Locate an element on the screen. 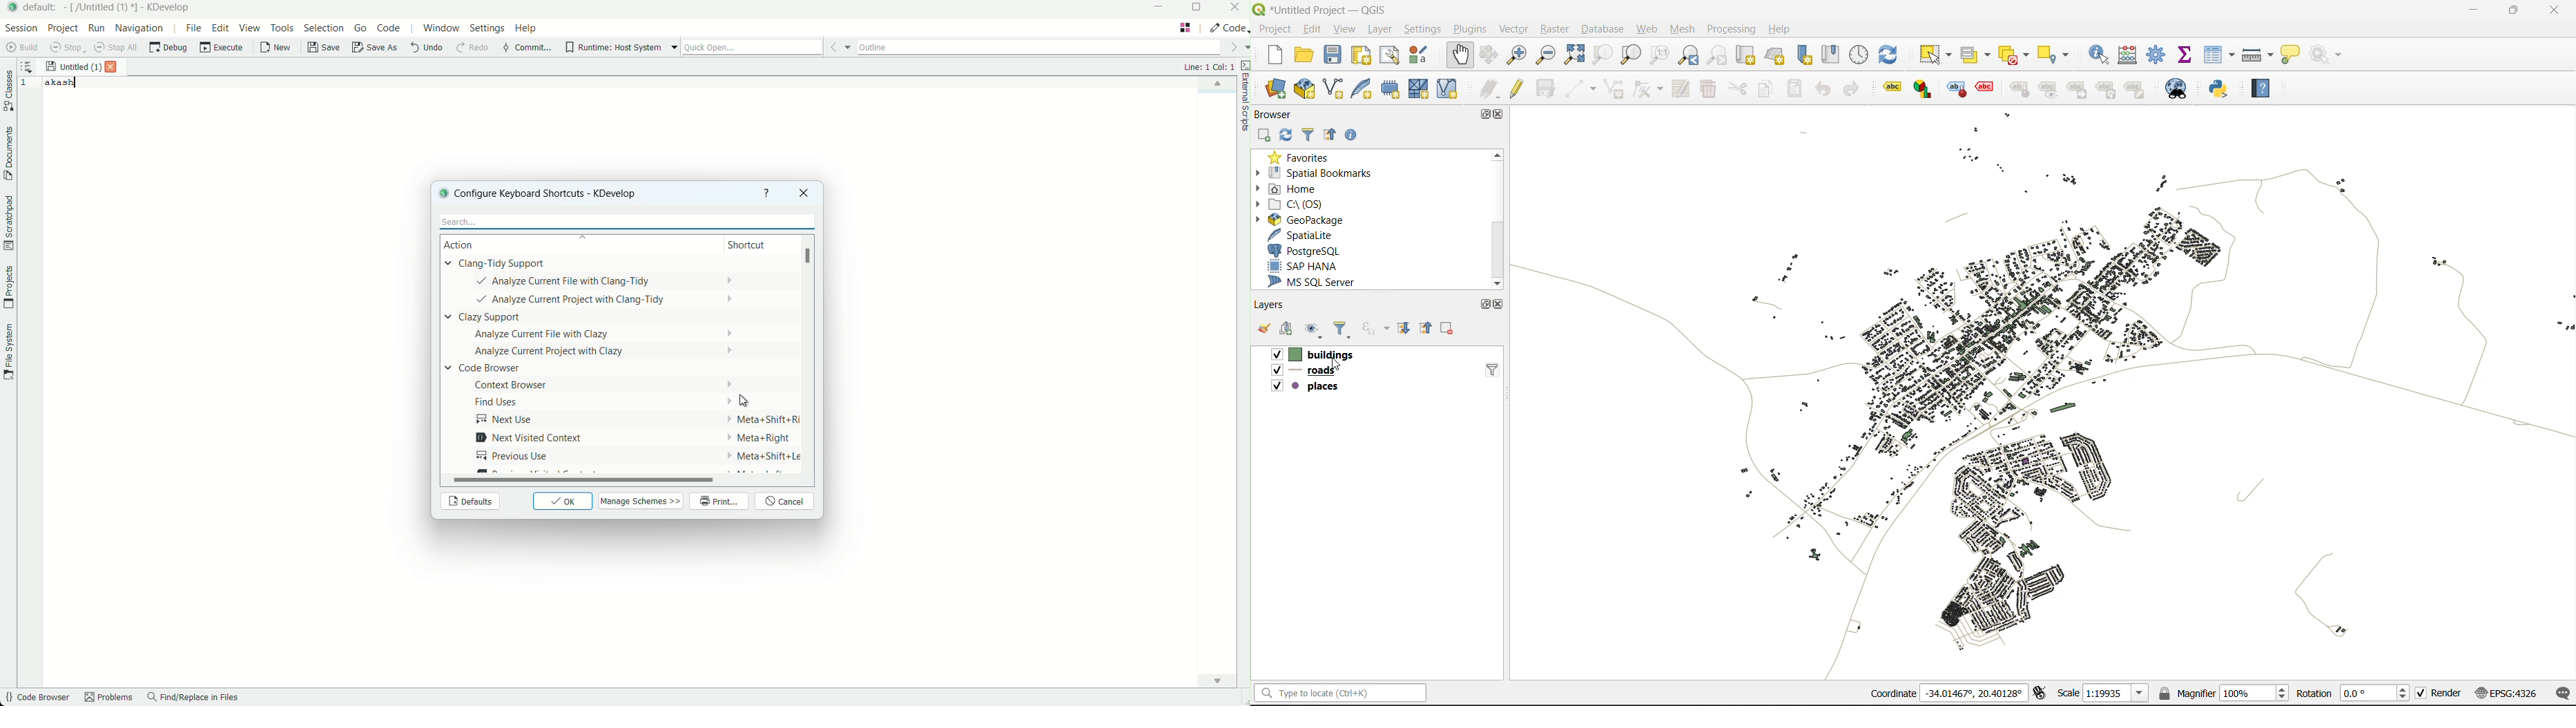  toggle display of unplaced is located at coordinates (1986, 90).